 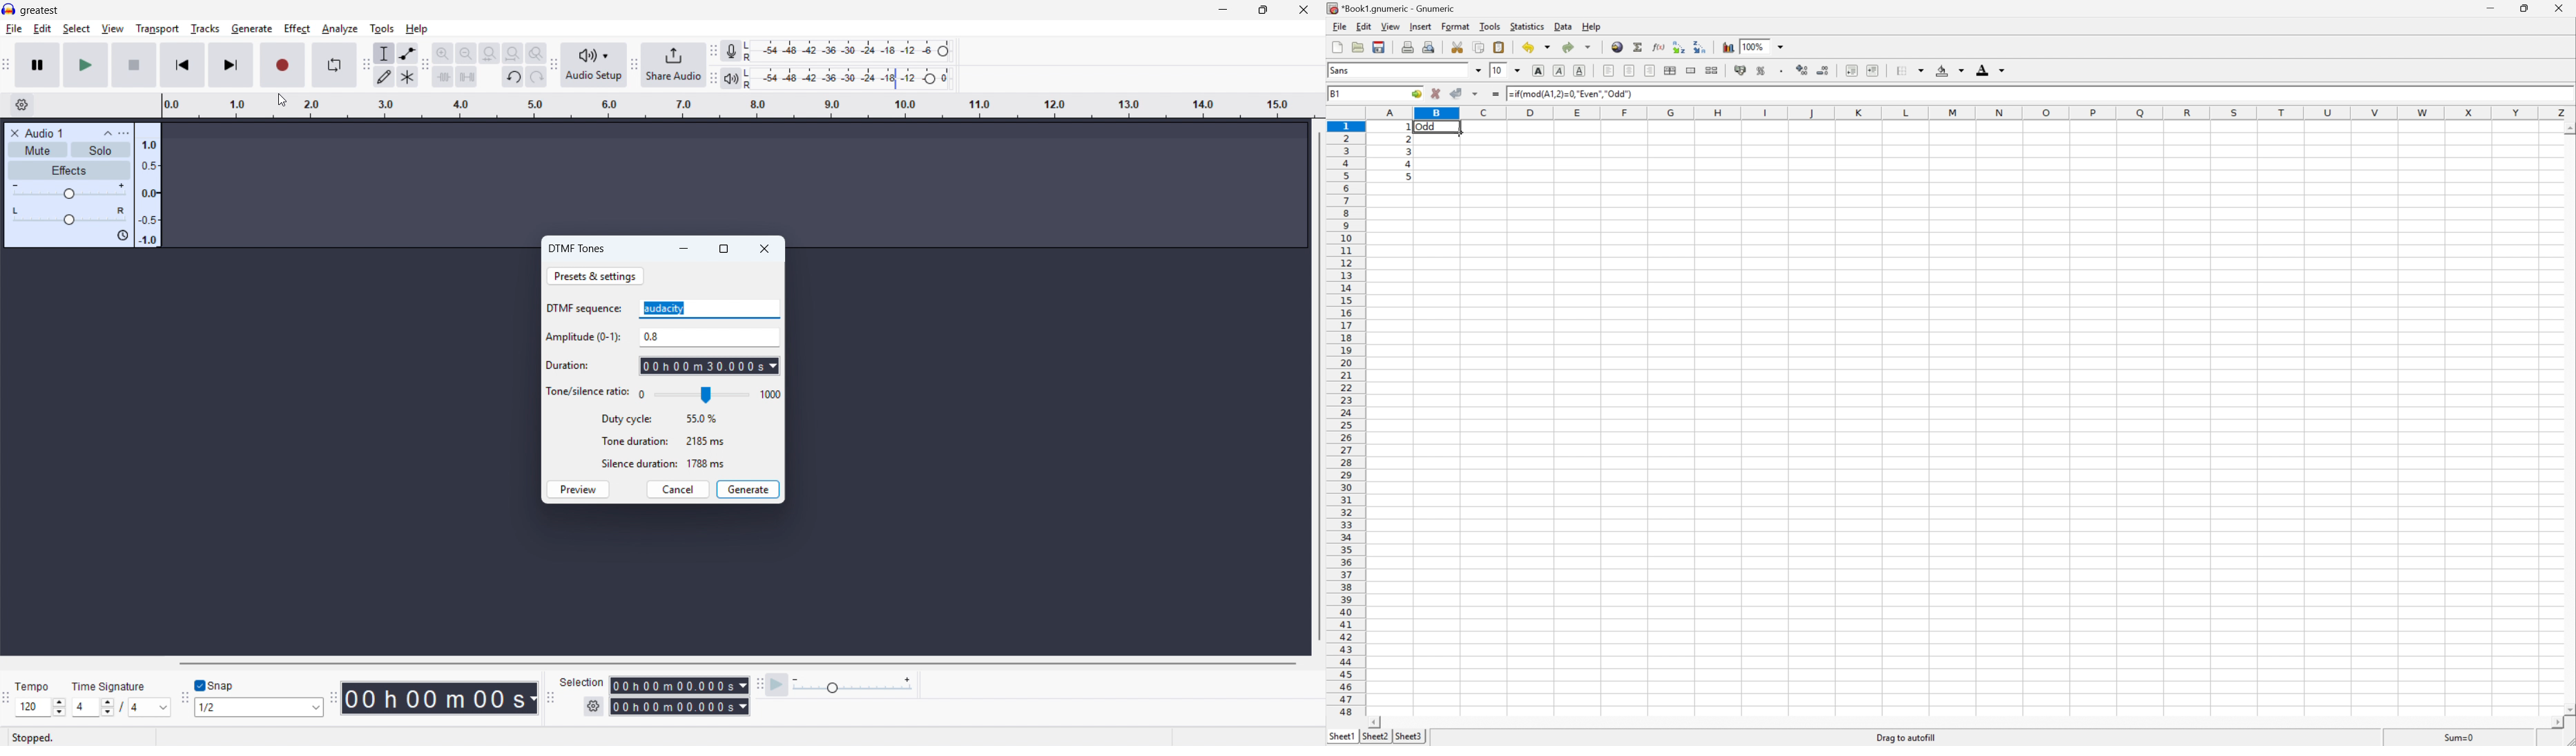 I want to click on toggle zoom, so click(x=536, y=53).